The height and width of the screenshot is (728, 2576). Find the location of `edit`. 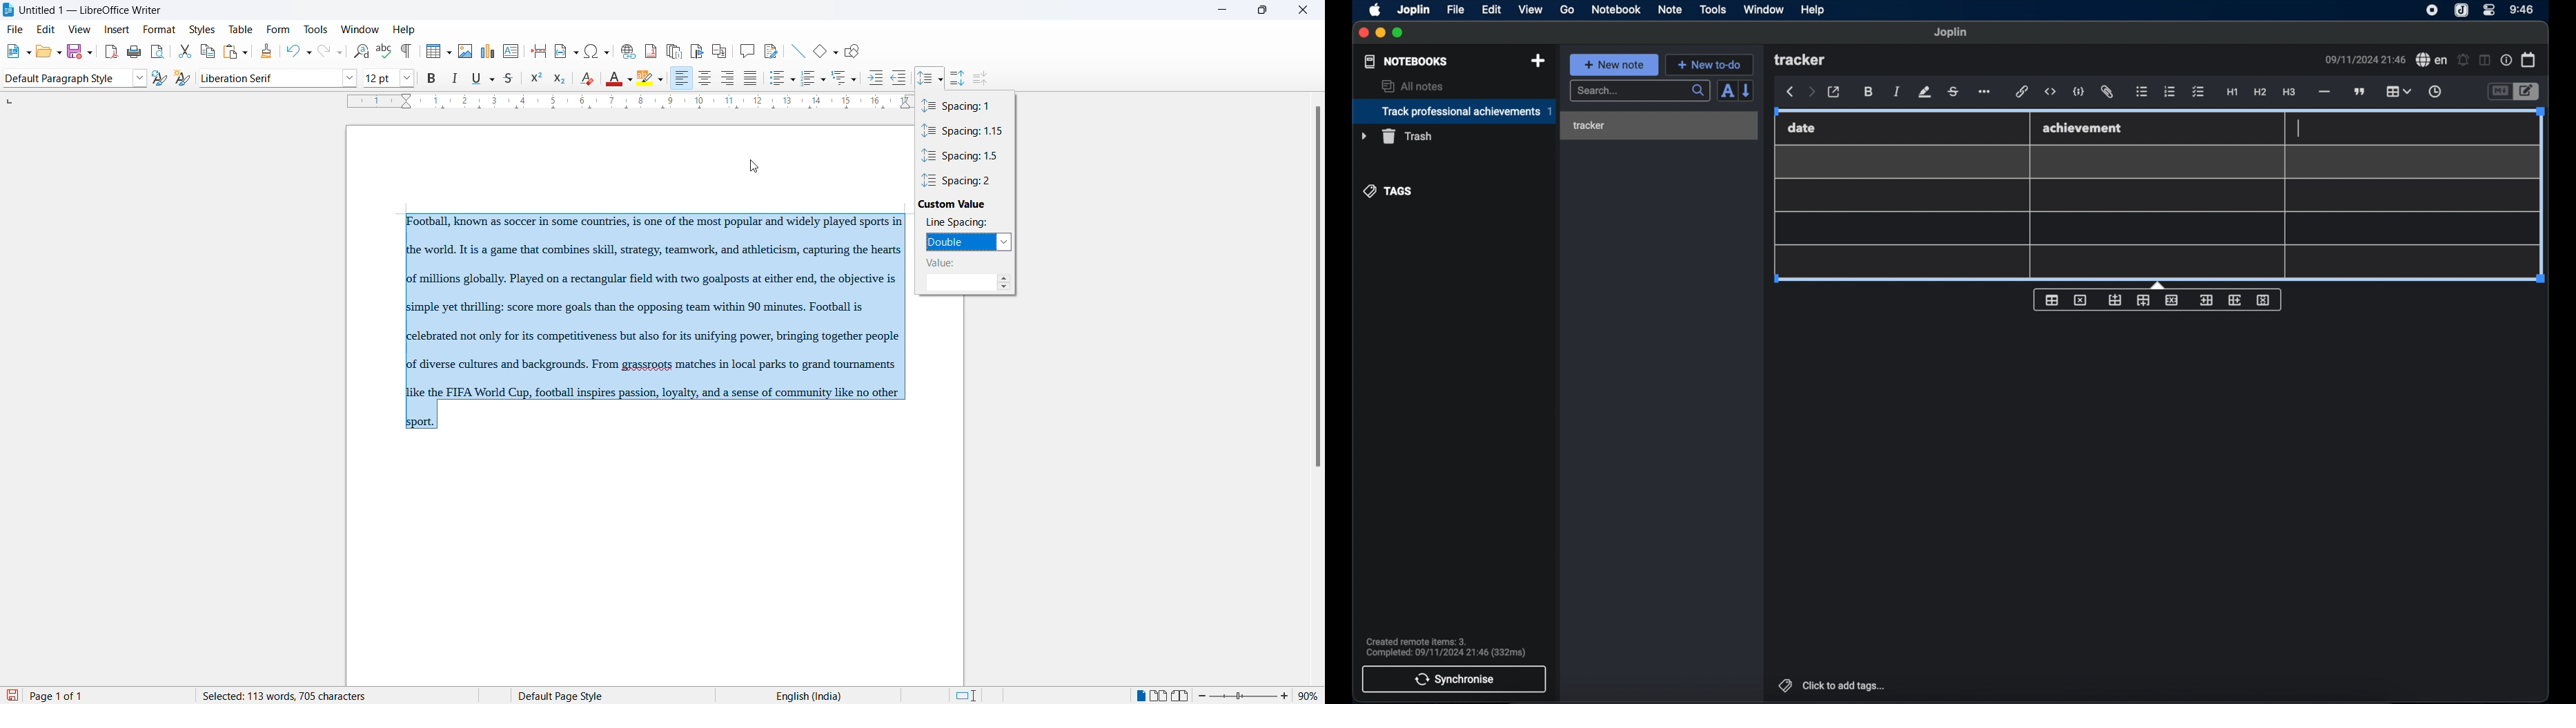

edit is located at coordinates (1492, 9).